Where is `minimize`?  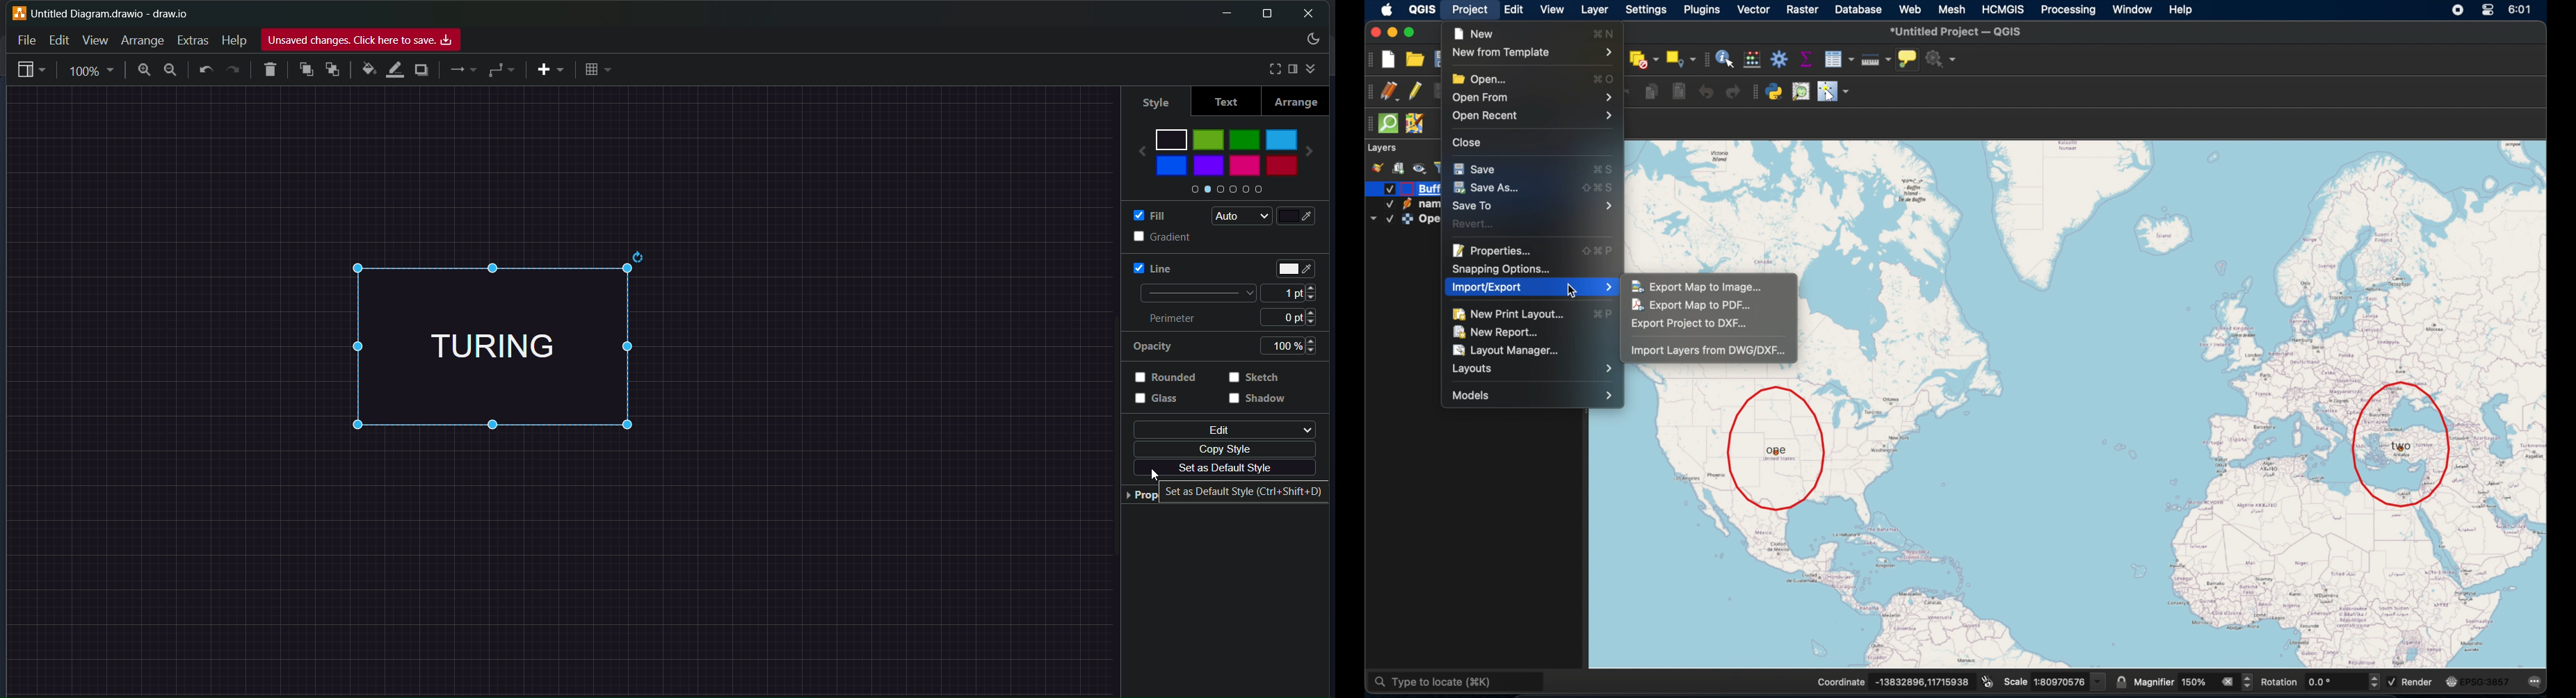
minimize is located at coordinates (1223, 13).